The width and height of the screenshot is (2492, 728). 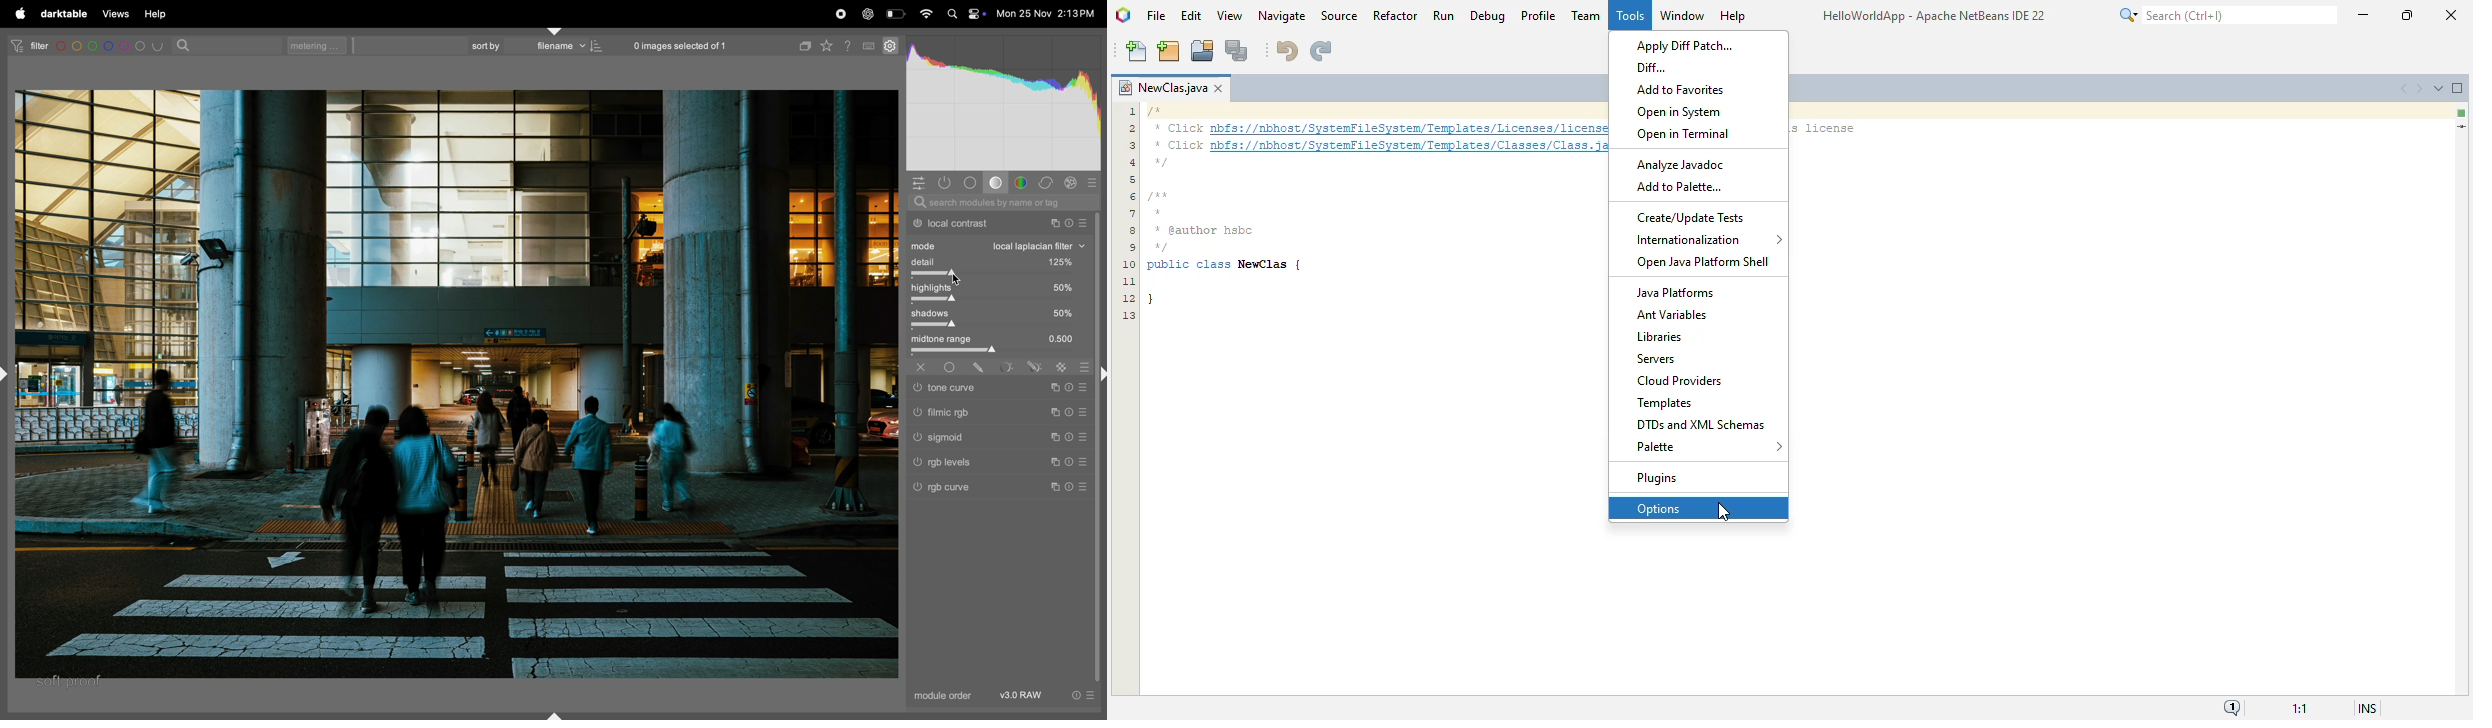 I want to click on preset, so click(x=1084, y=462).